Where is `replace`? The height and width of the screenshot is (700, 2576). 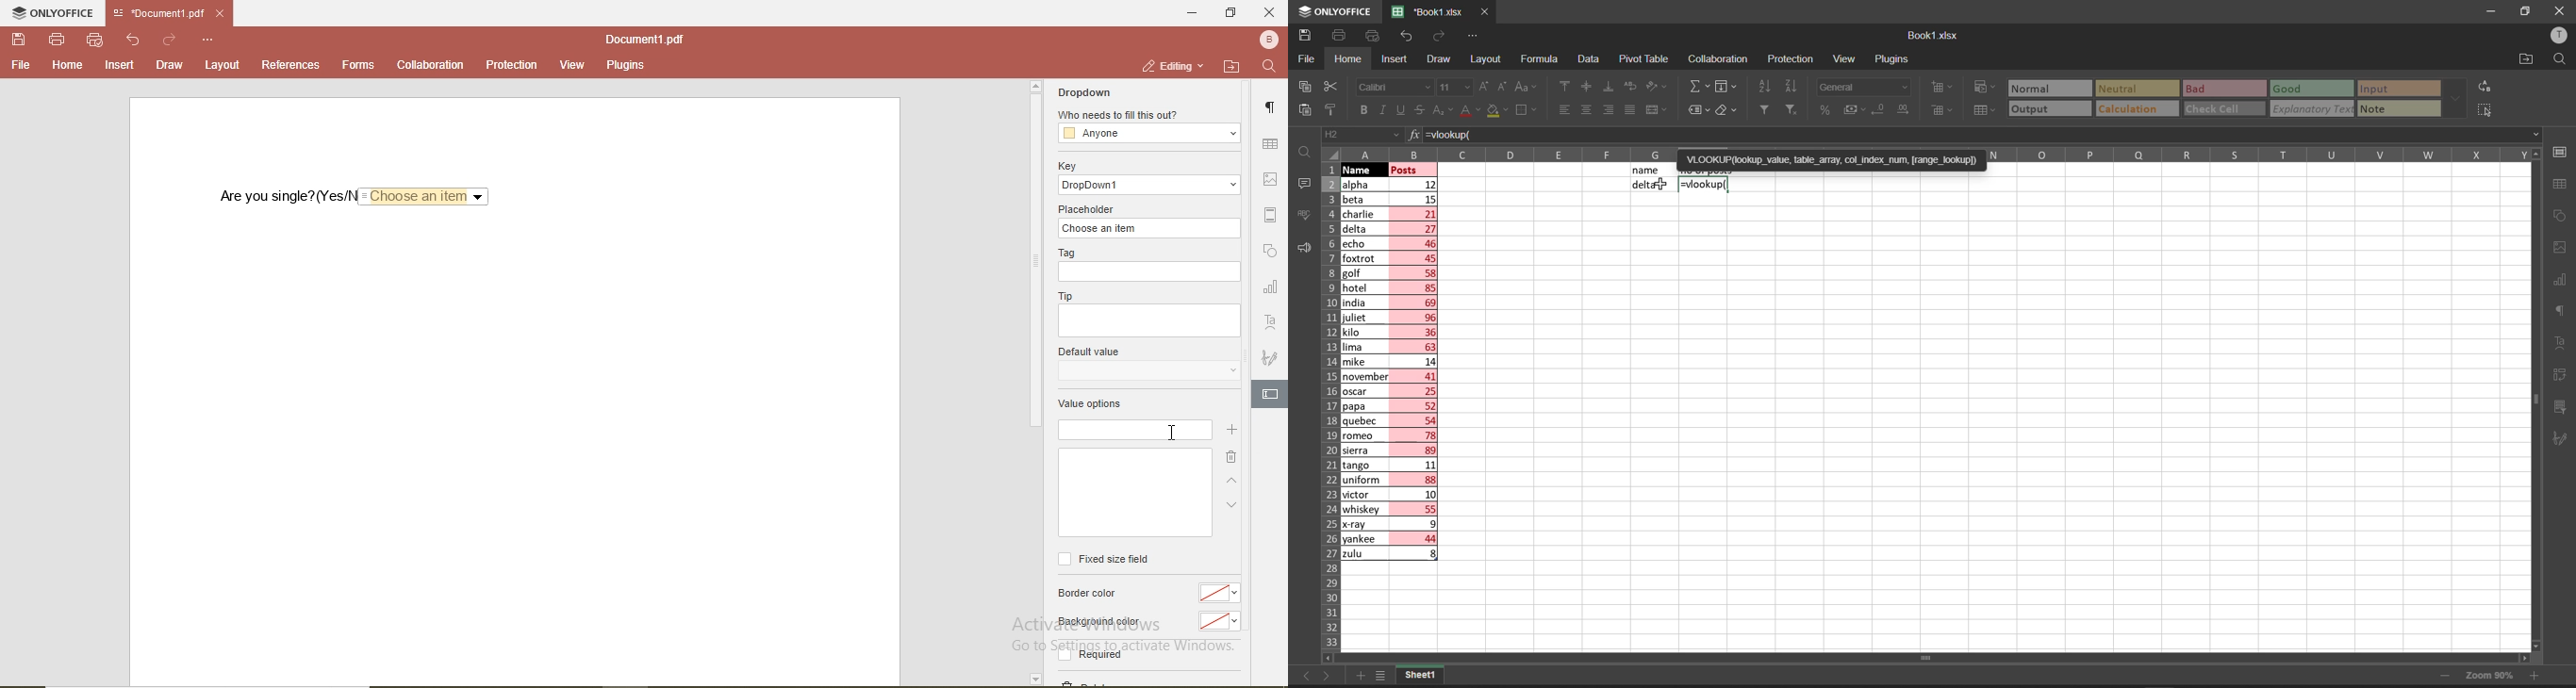 replace is located at coordinates (2486, 86).